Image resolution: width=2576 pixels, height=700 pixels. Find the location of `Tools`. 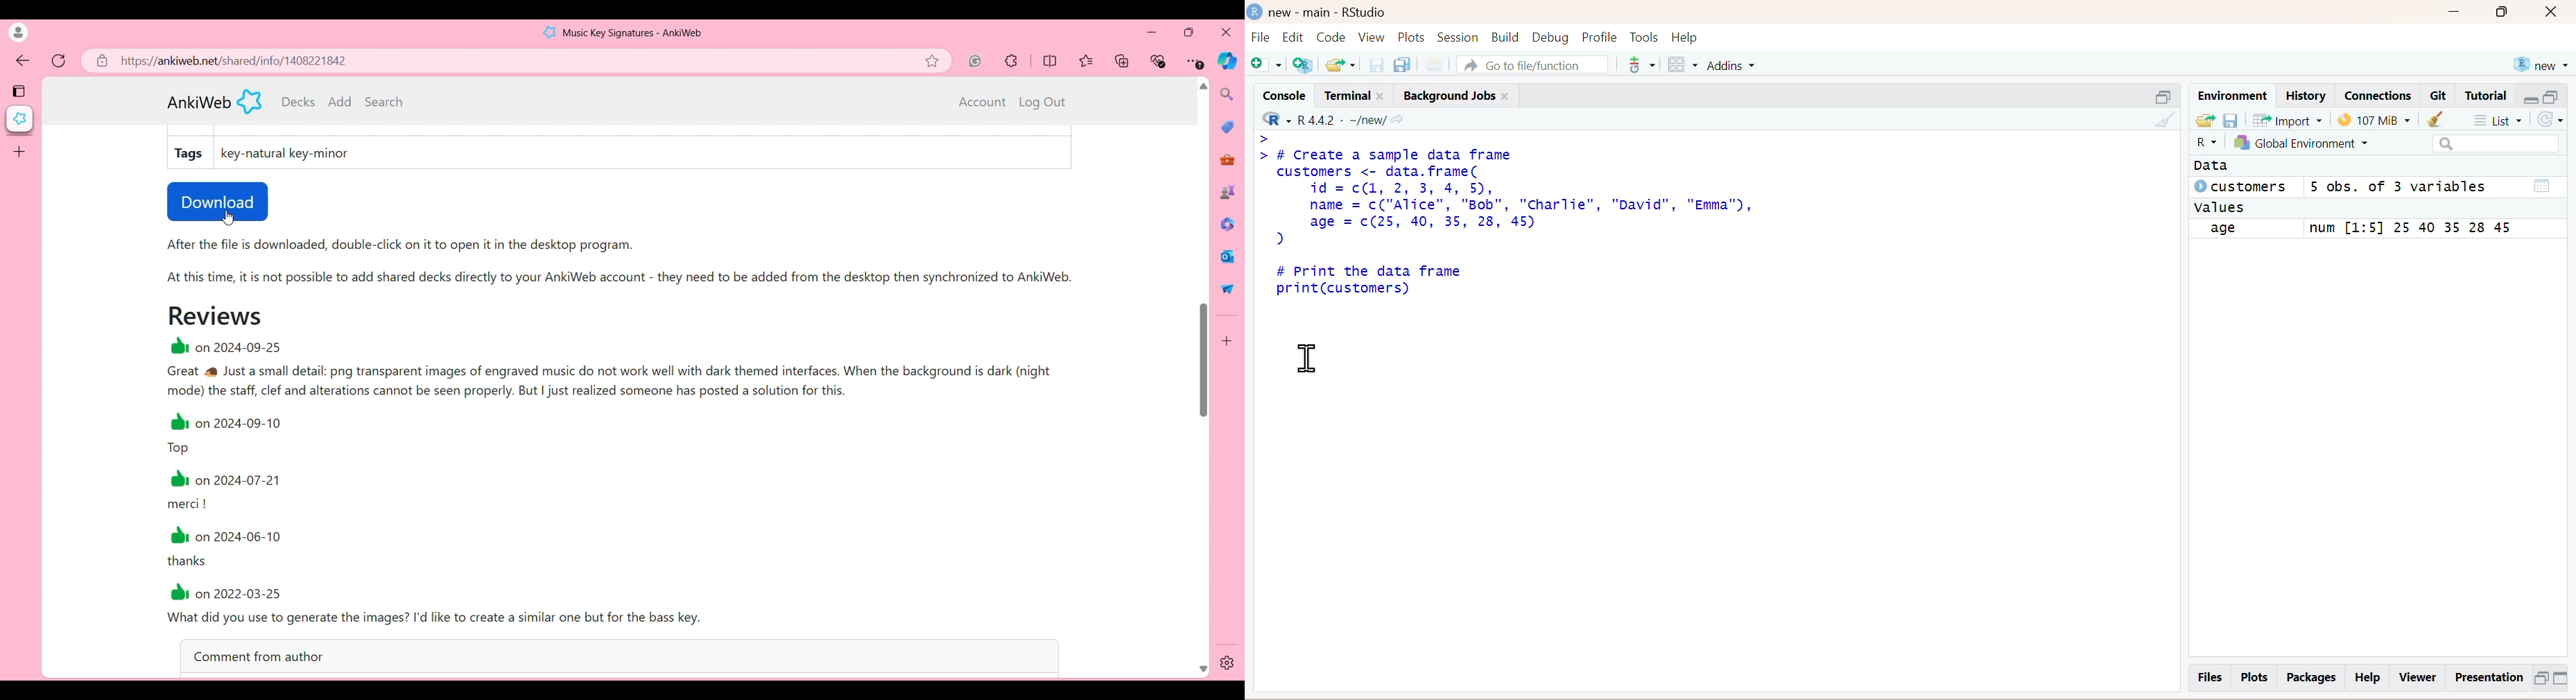

Tools is located at coordinates (1228, 160).